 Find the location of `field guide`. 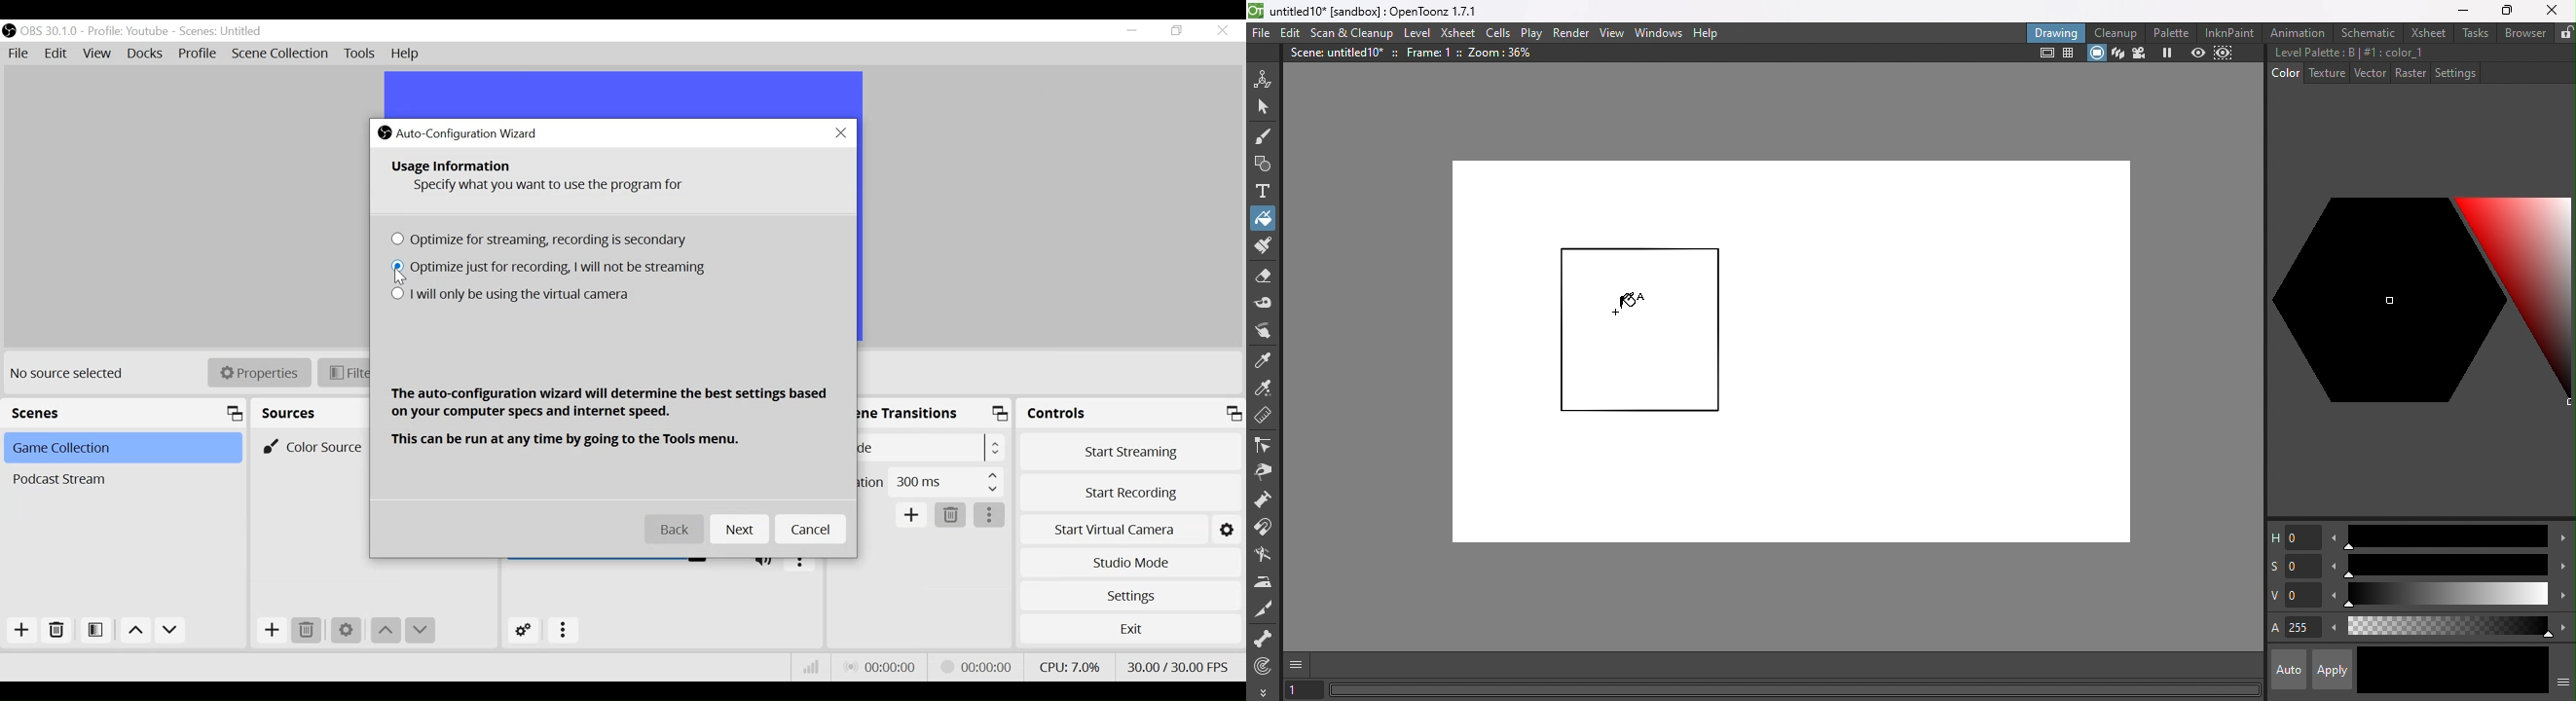

field guide is located at coordinates (2070, 55).